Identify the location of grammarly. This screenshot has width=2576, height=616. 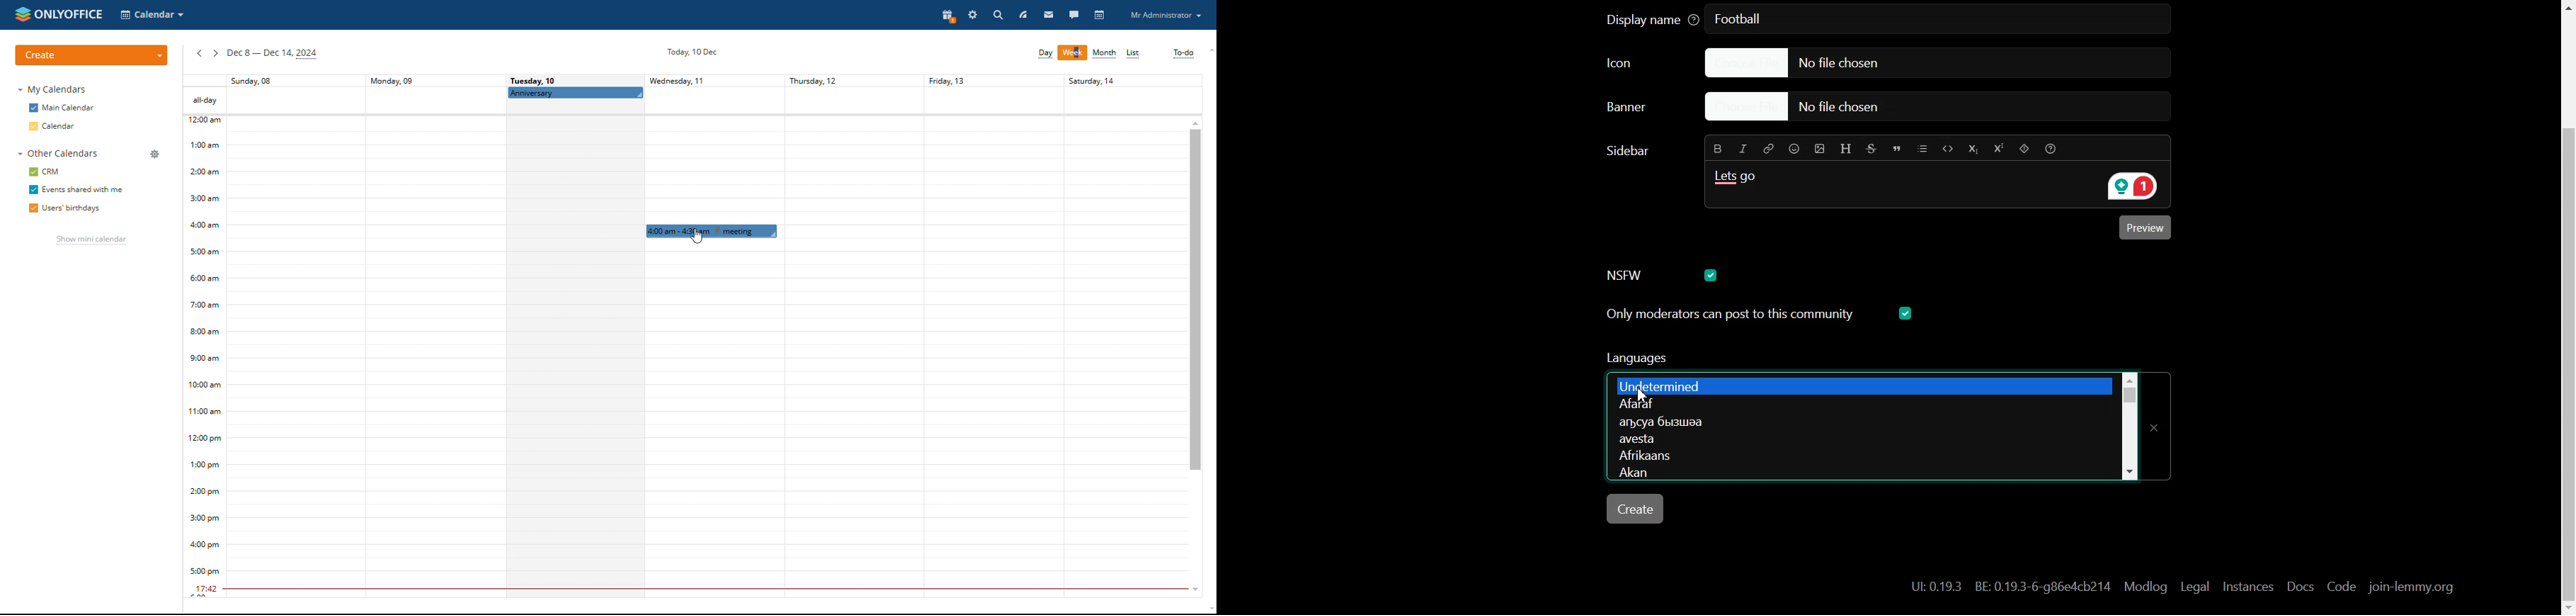
(2128, 187).